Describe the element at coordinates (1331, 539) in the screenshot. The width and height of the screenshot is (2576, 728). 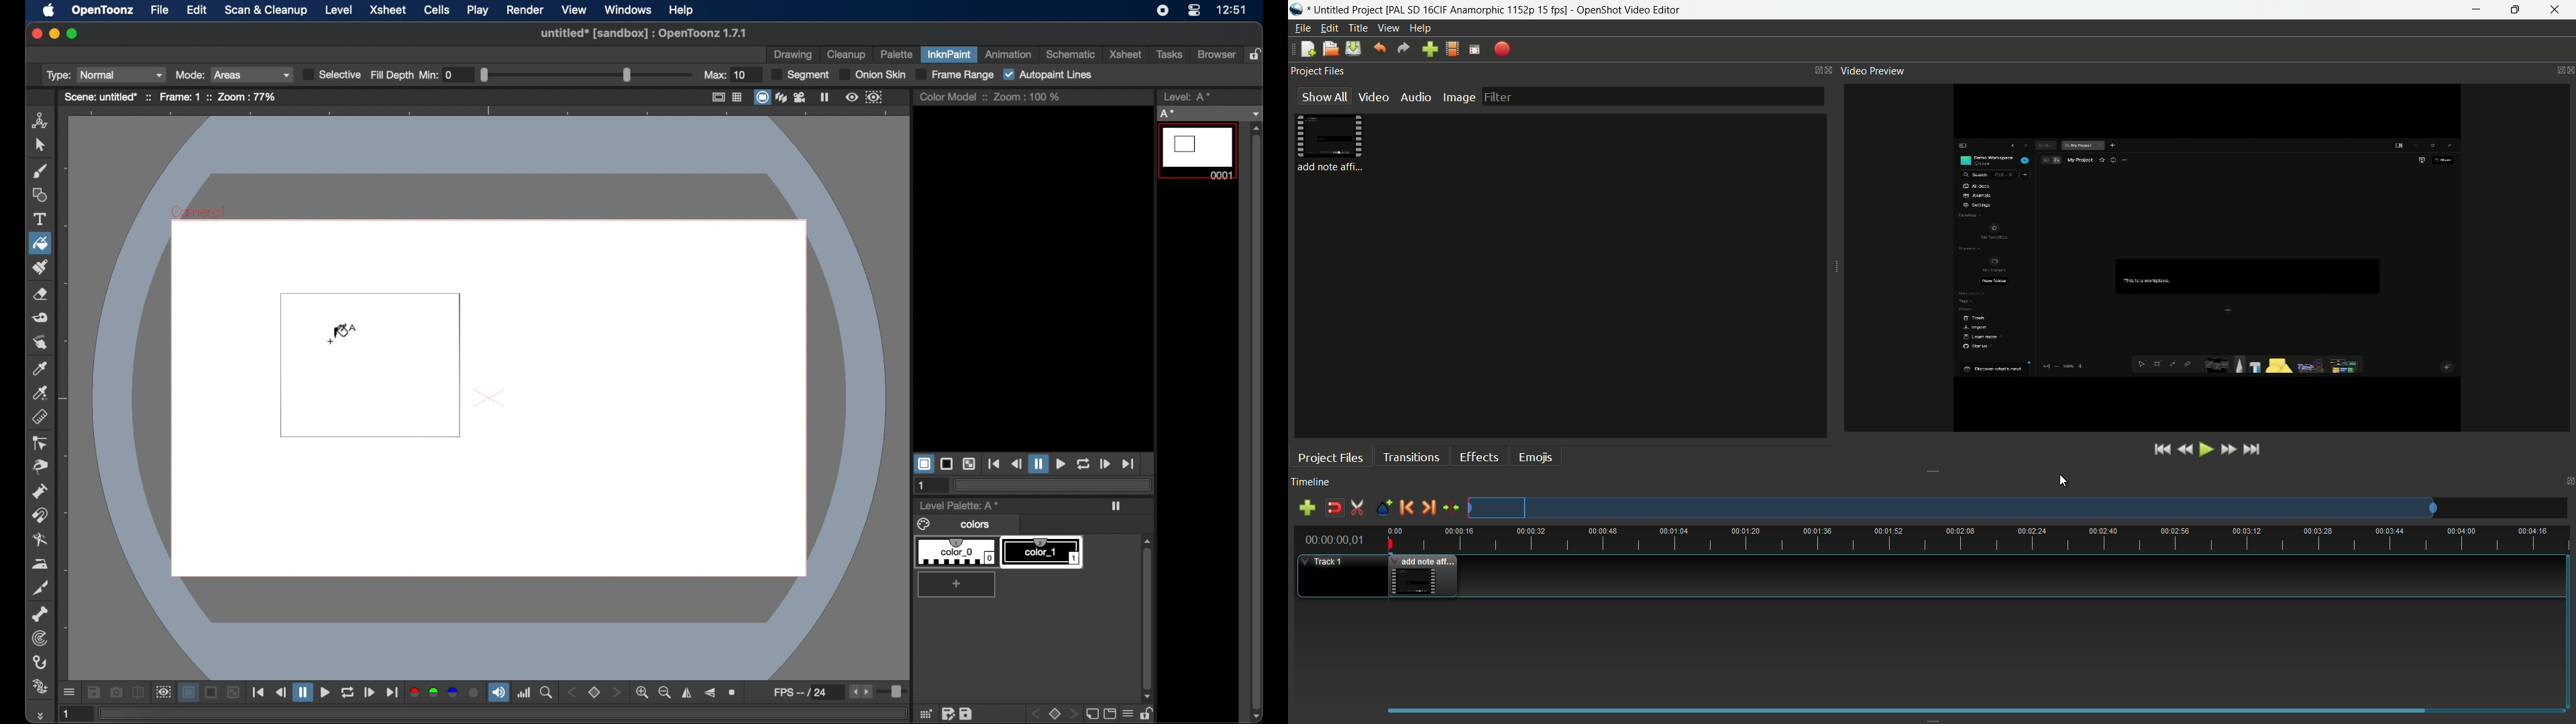
I see `current time` at that location.